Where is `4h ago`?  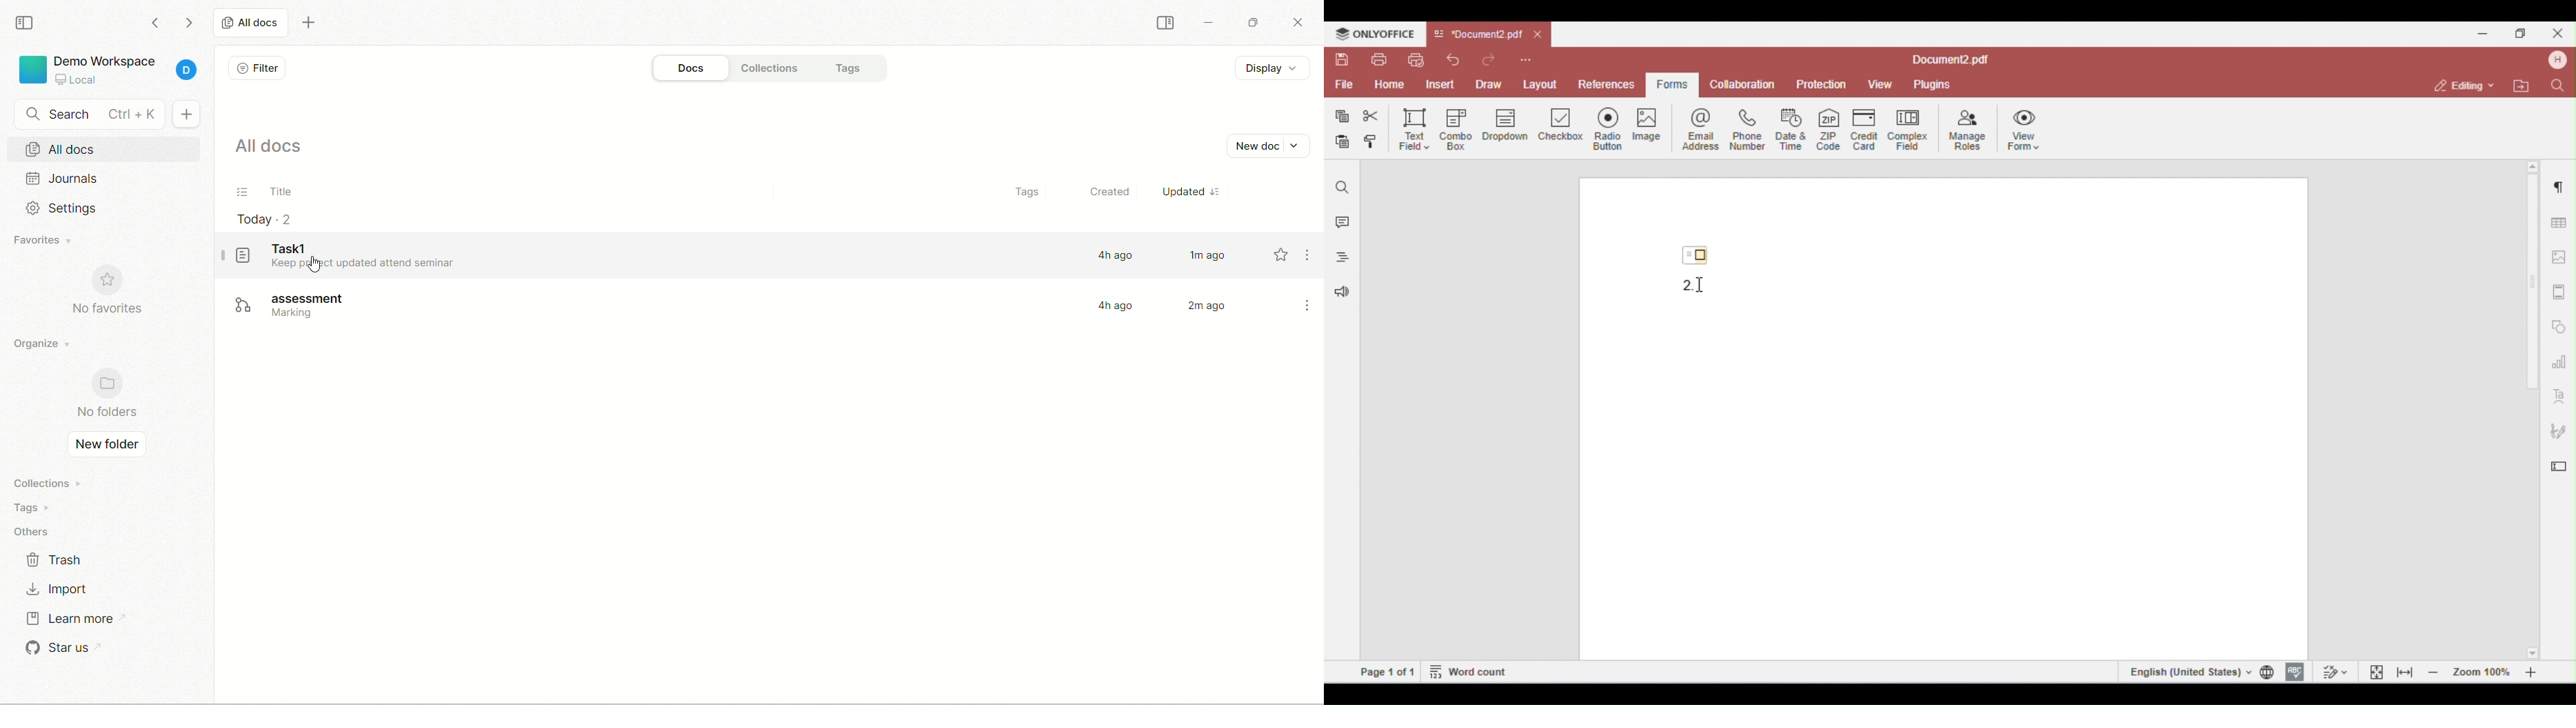
4h ago is located at coordinates (1115, 256).